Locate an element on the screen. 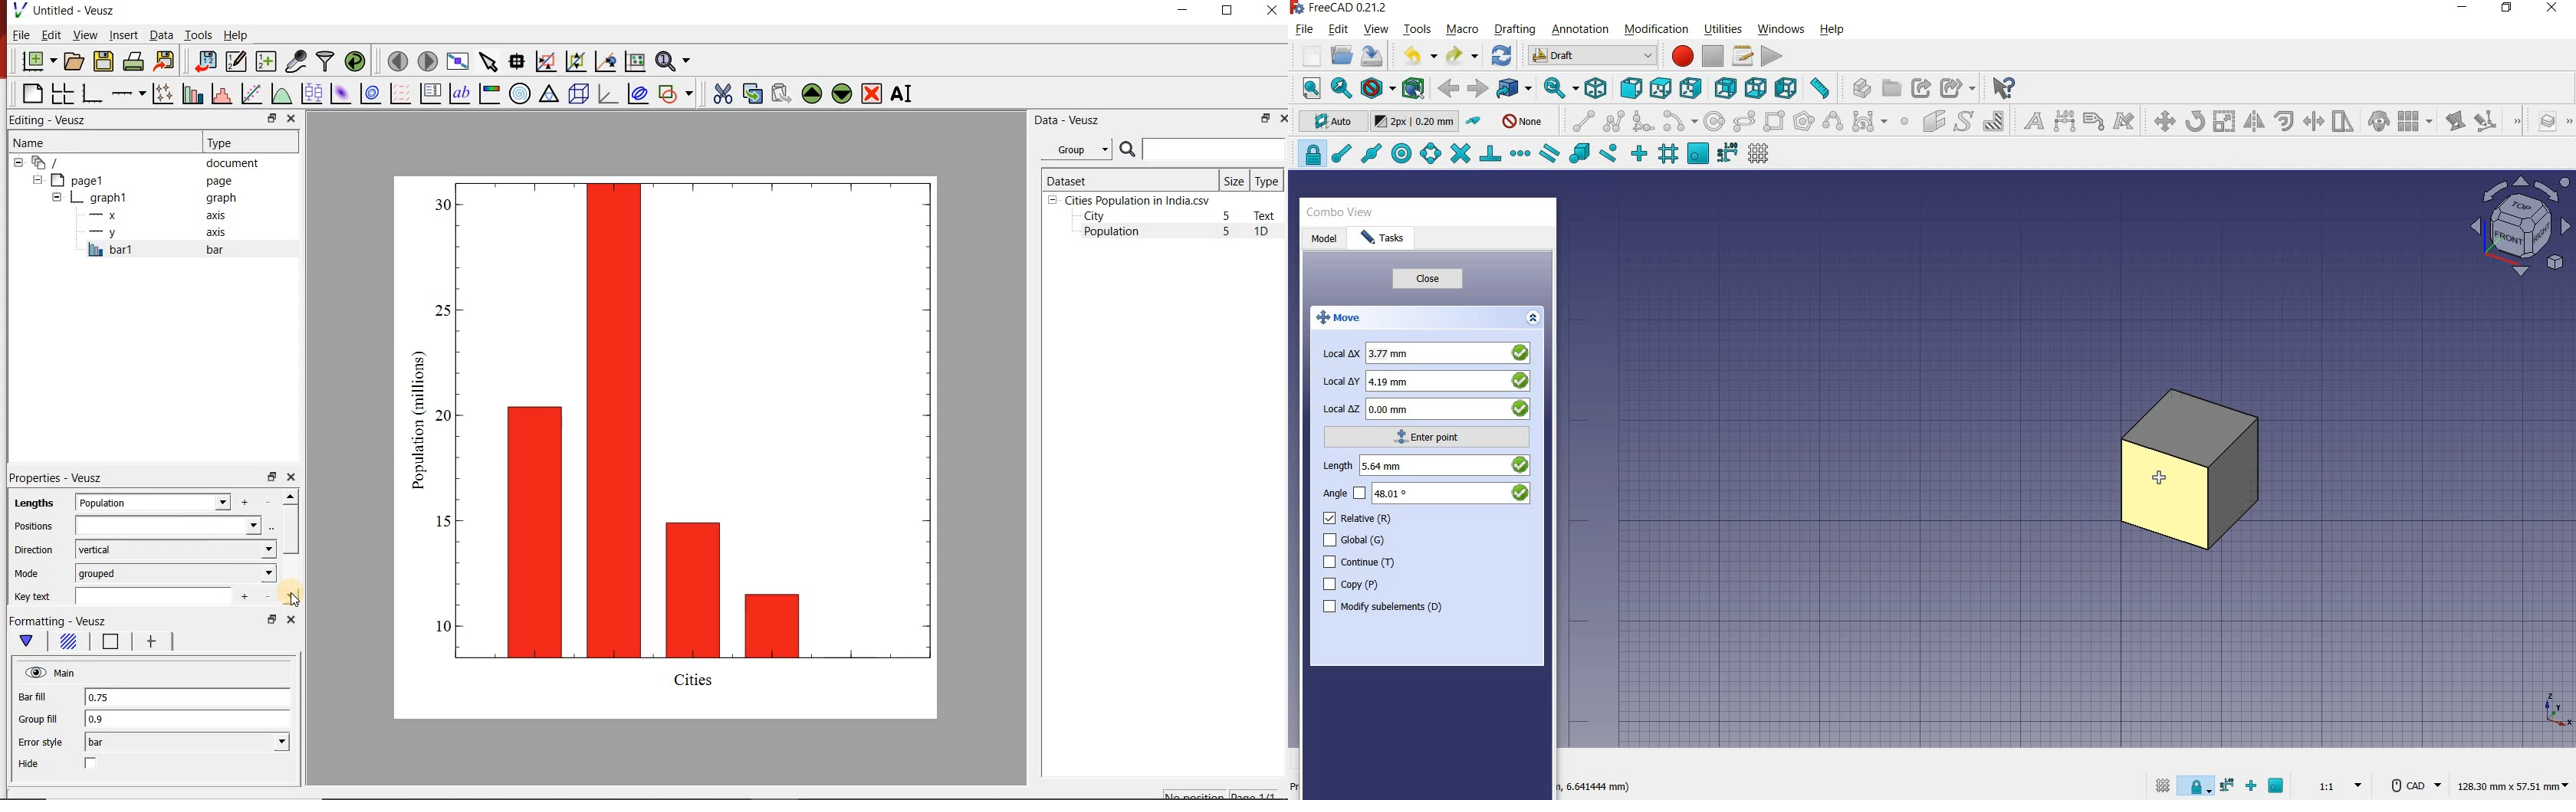 Image resolution: width=2576 pixels, height=812 pixels. restore down is located at coordinates (2509, 9).